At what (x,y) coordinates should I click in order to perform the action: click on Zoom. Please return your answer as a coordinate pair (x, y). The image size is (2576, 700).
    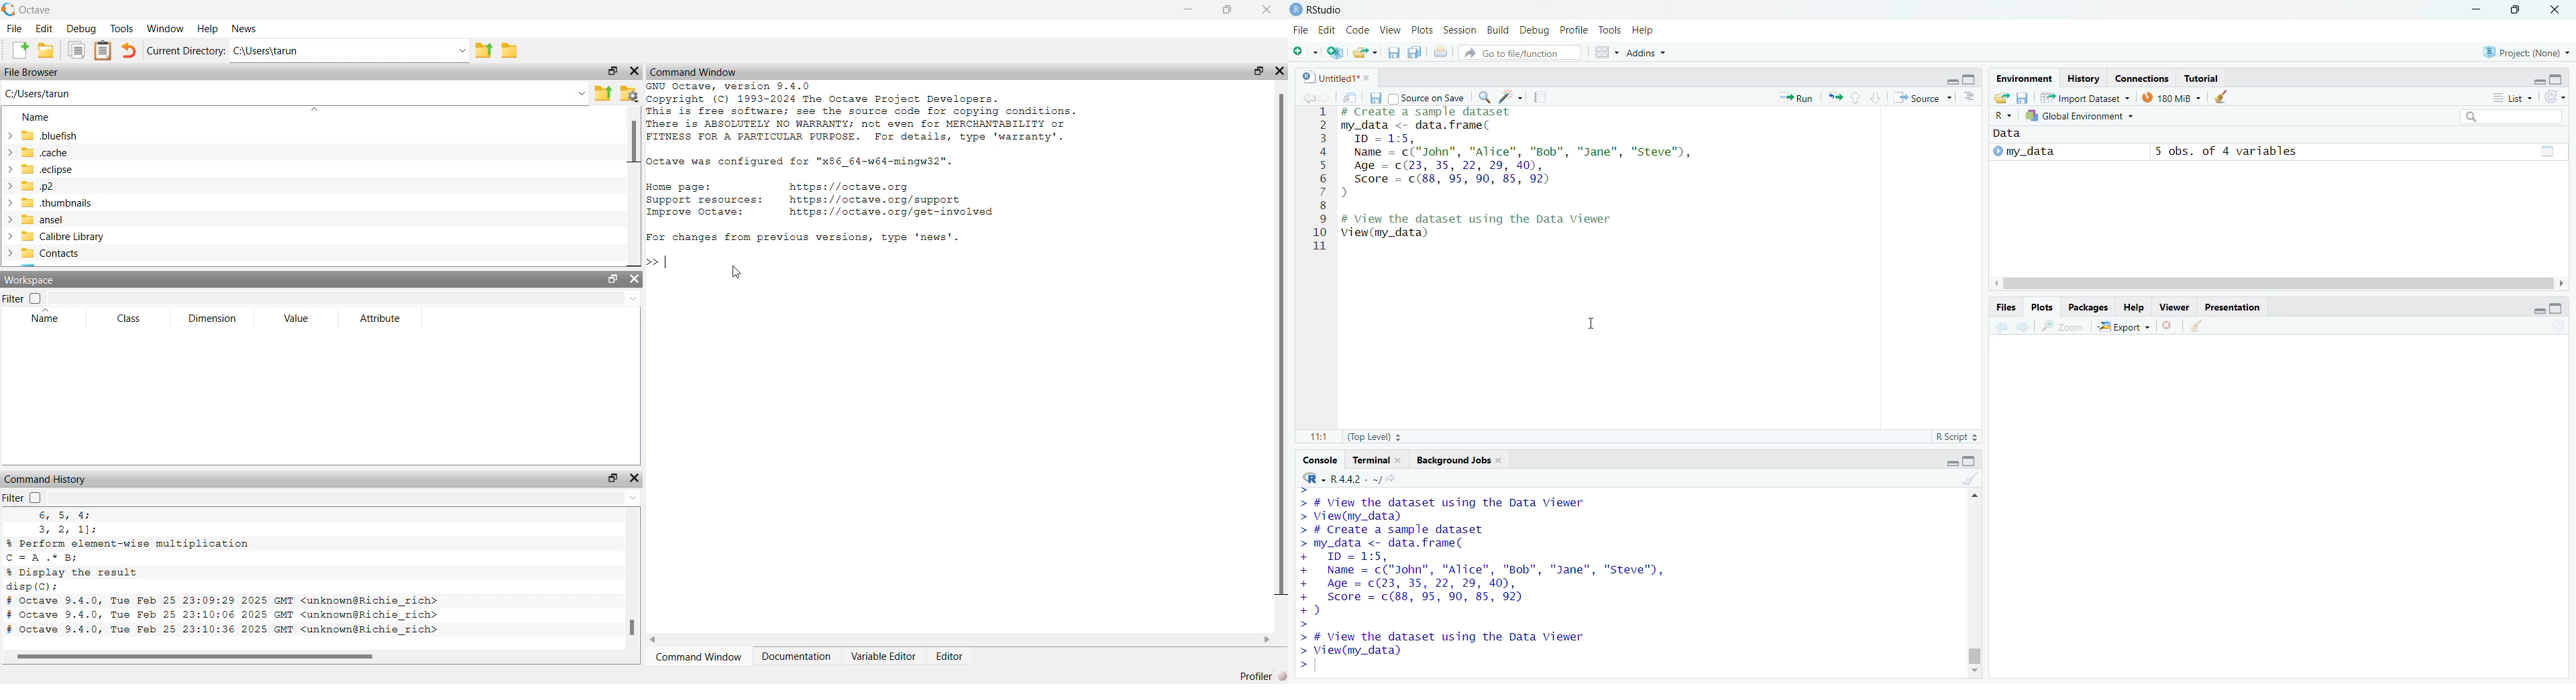
    Looking at the image, I should click on (2060, 325).